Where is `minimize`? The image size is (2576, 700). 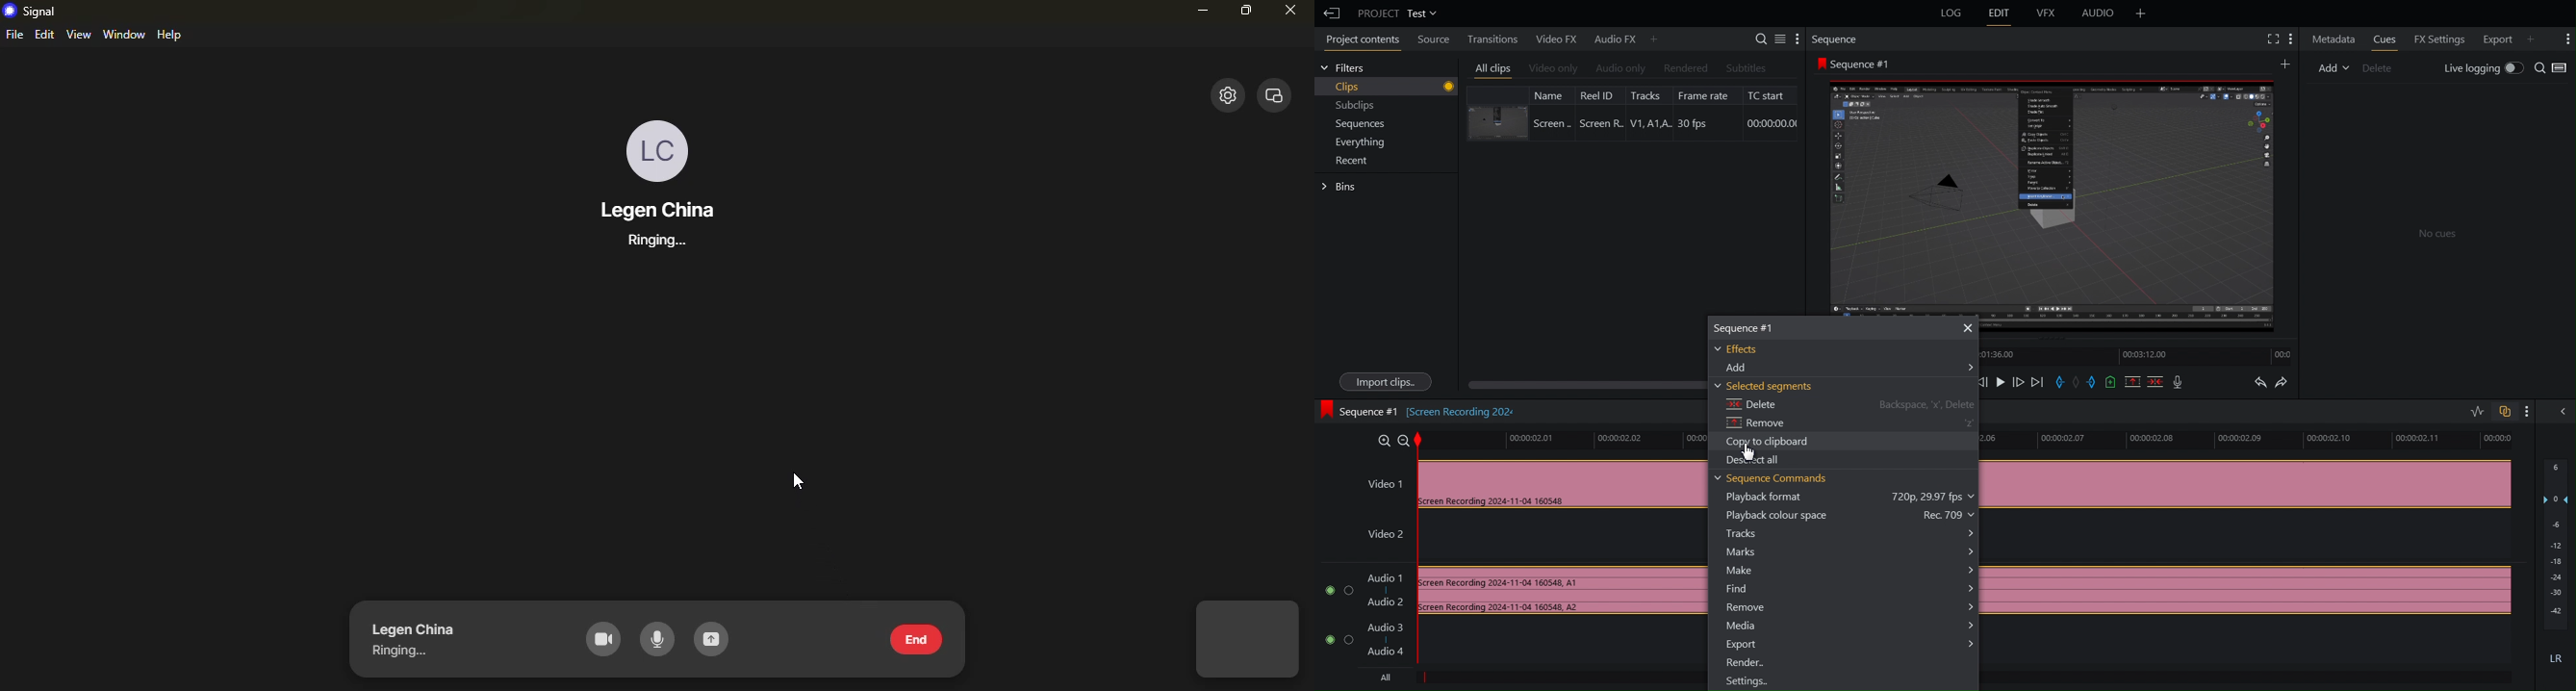 minimize is located at coordinates (1197, 10).